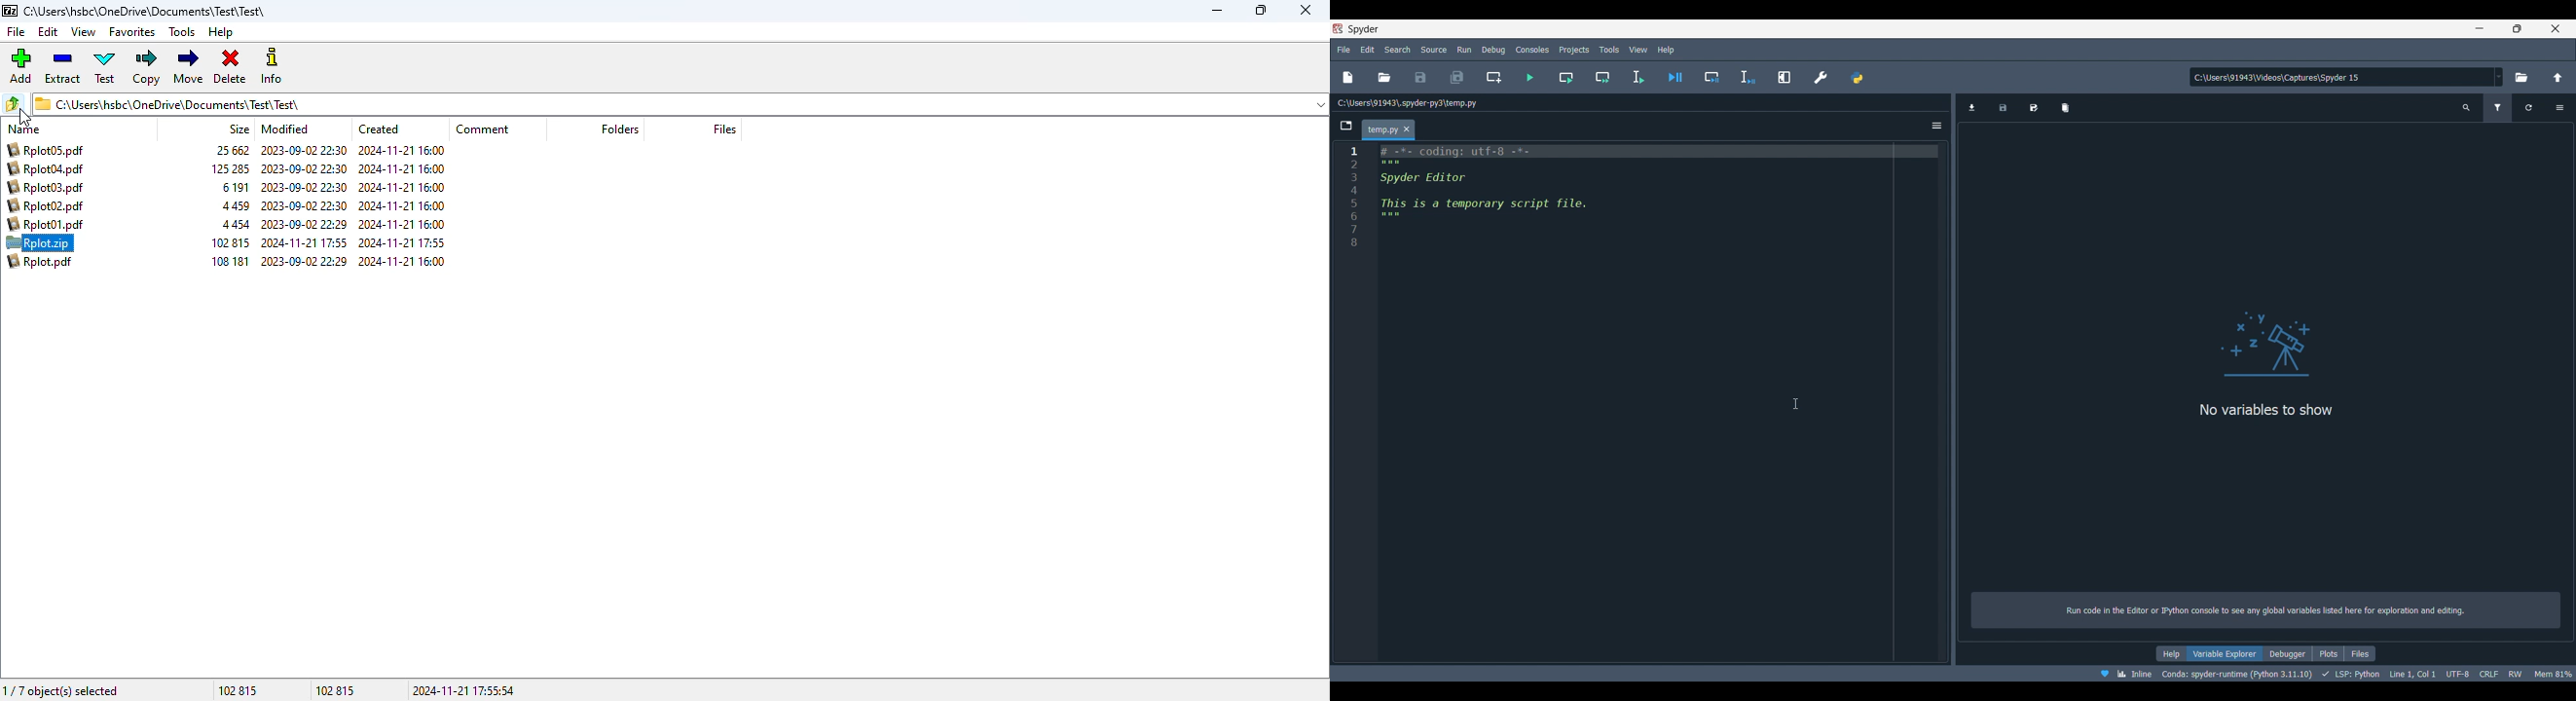 Image resolution: width=2576 pixels, height=728 pixels. Describe the element at coordinates (1338, 29) in the screenshot. I see `Software logo` at that location.